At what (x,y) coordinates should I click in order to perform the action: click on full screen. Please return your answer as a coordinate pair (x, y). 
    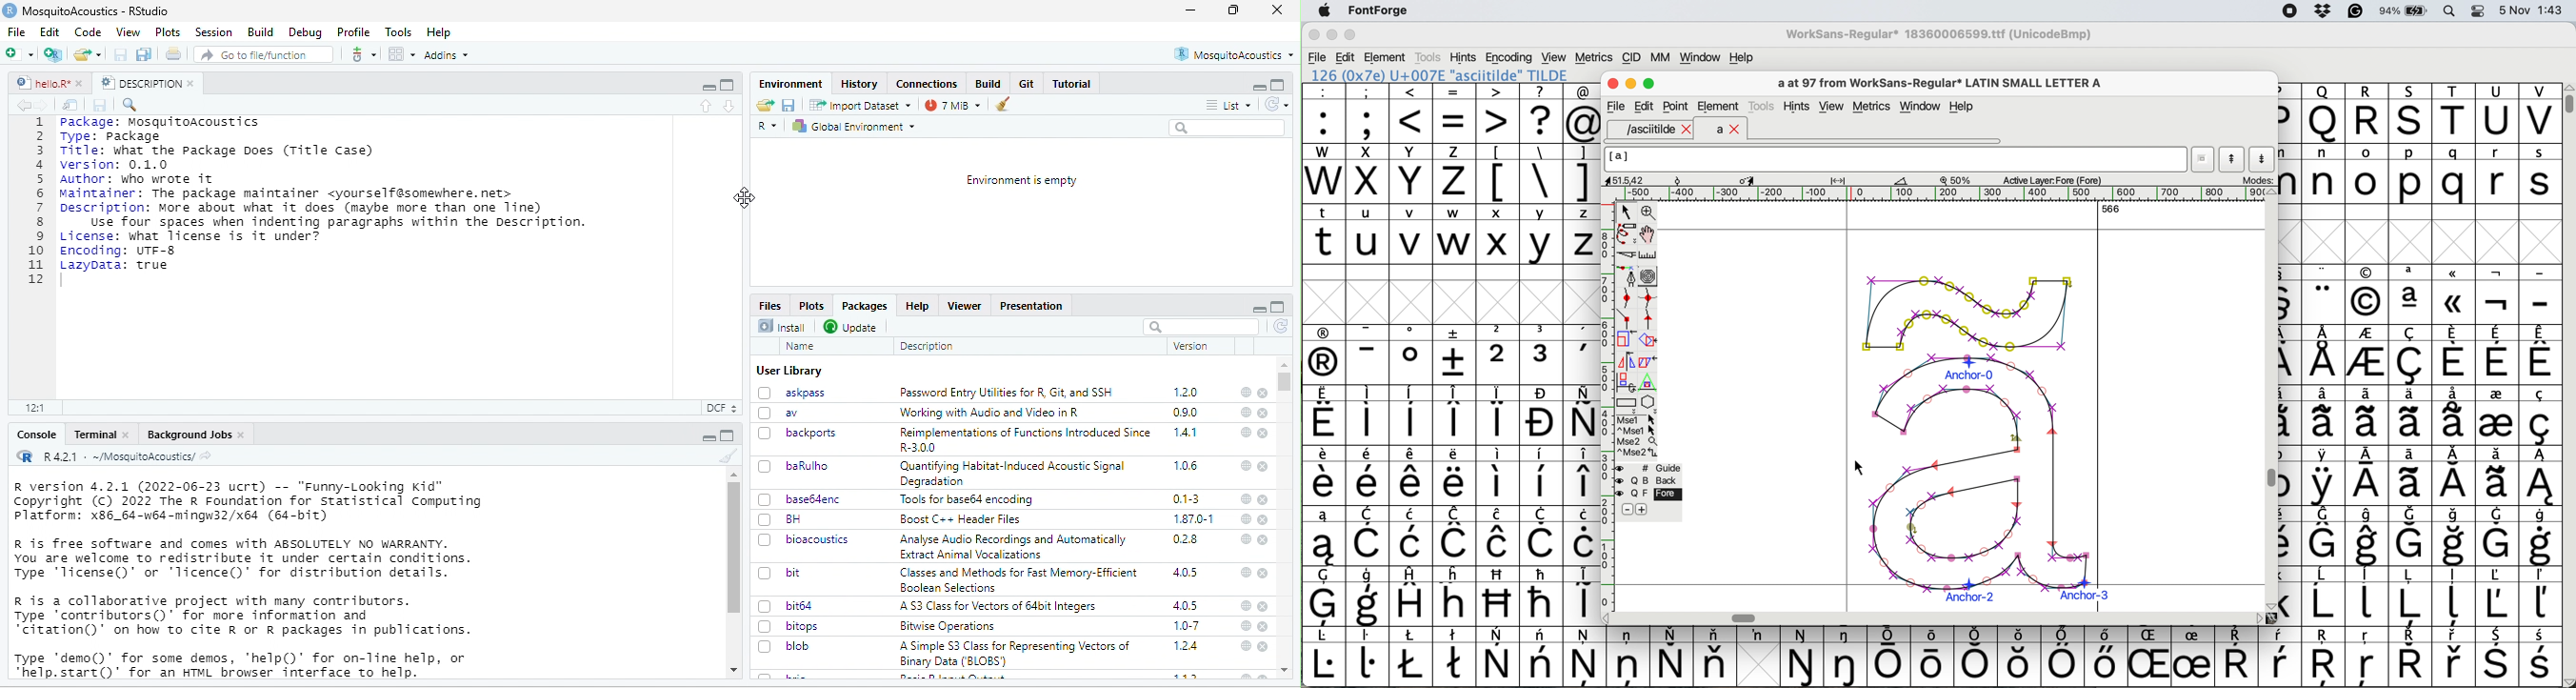
    Looking at the image, I should click on (728, 85).